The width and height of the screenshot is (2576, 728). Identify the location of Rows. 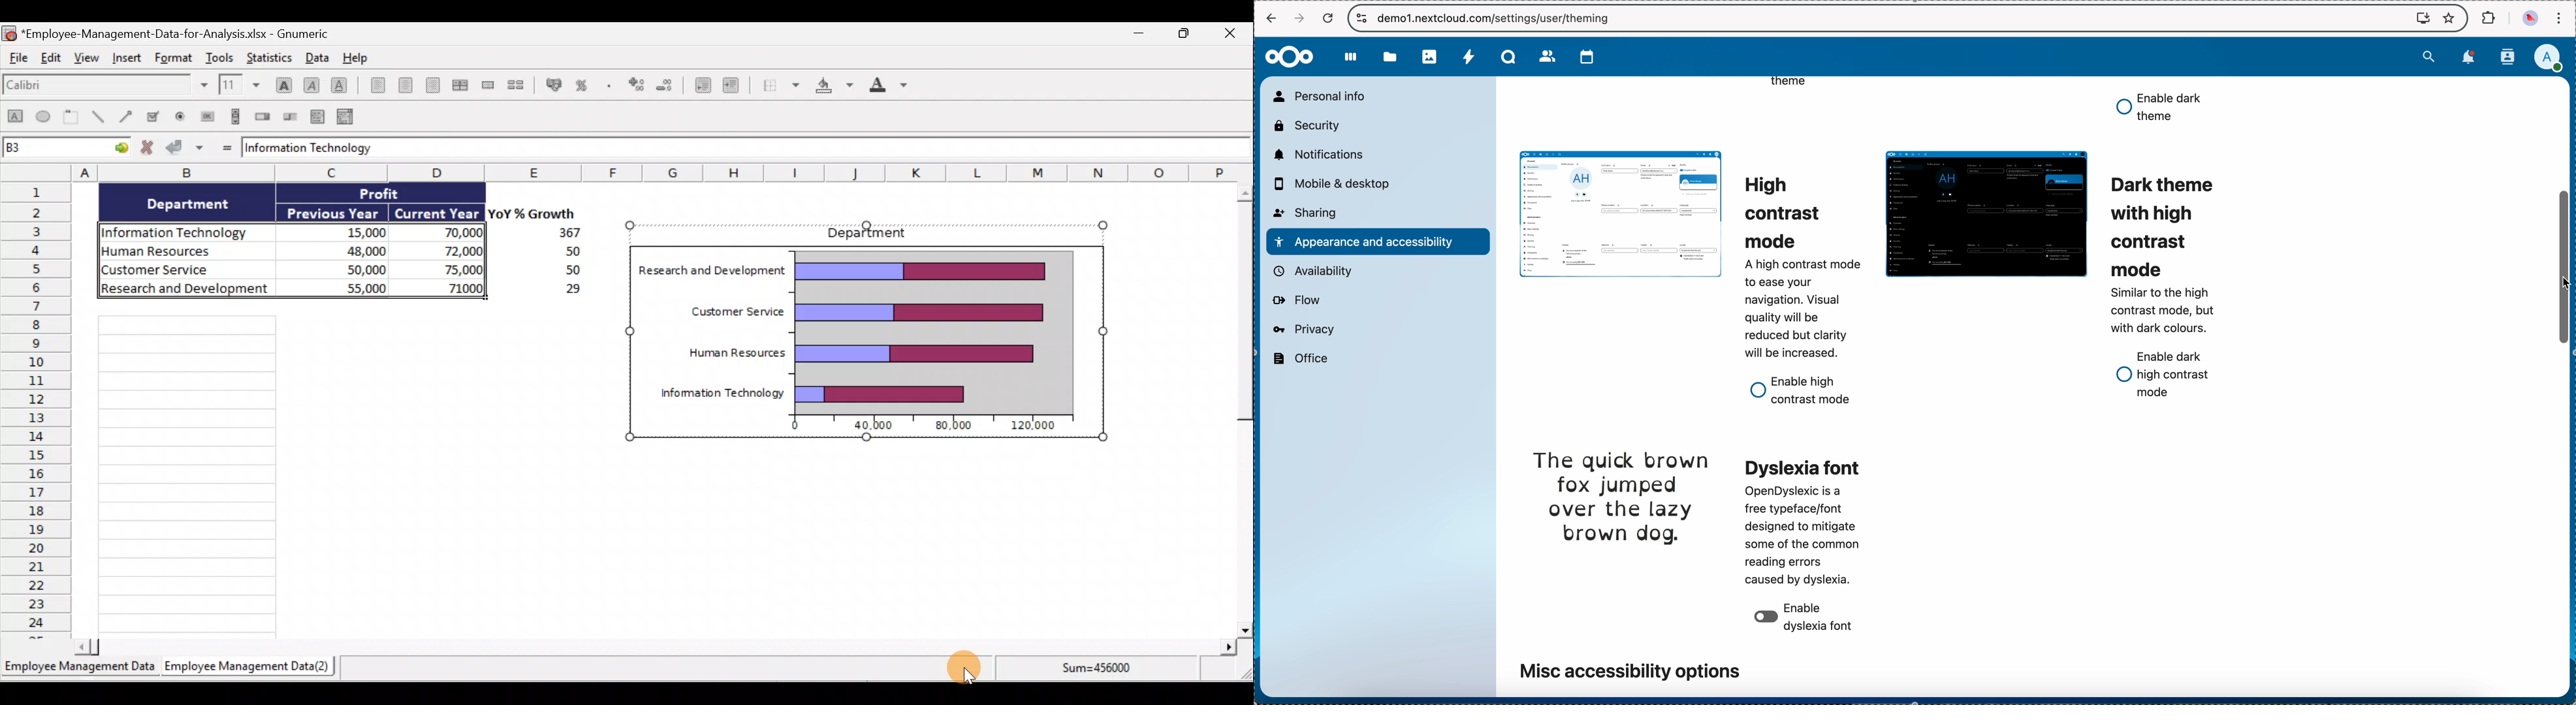
(37, 411).